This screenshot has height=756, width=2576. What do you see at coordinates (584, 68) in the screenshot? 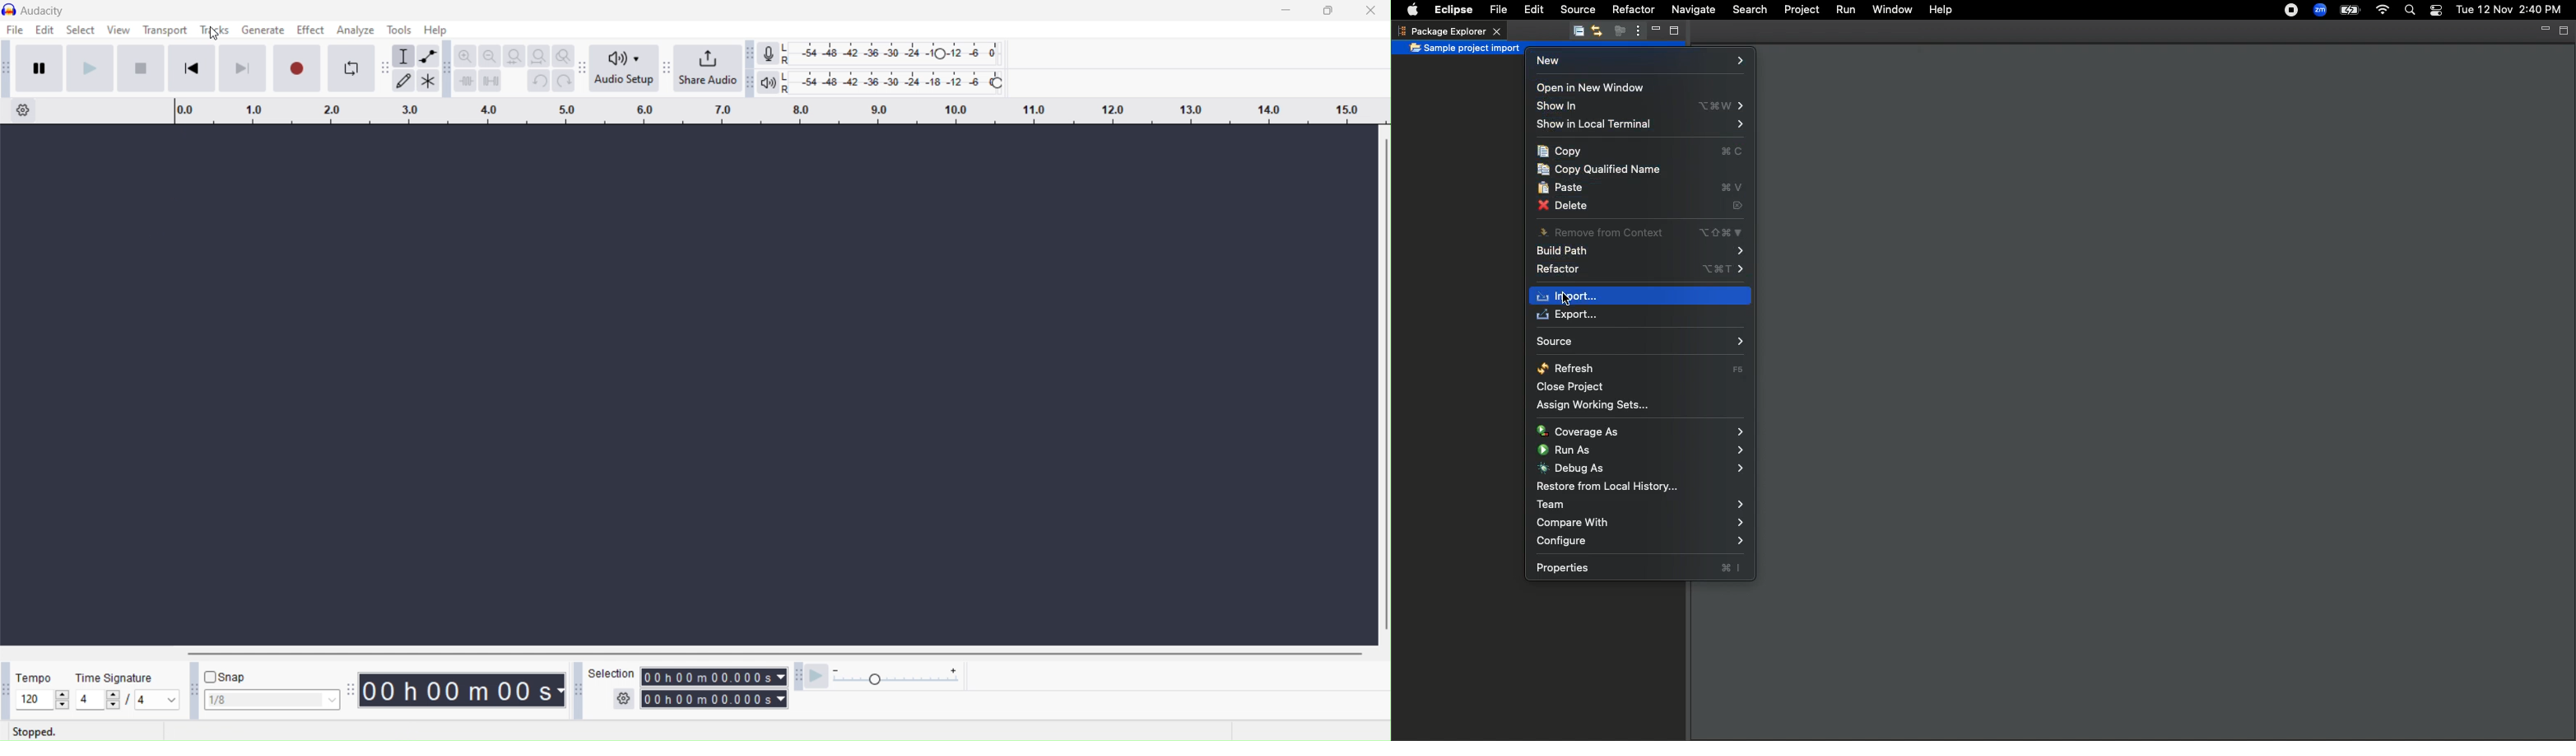
I see `Audacity audio setup toolbar` at bounding box center [584, 68].